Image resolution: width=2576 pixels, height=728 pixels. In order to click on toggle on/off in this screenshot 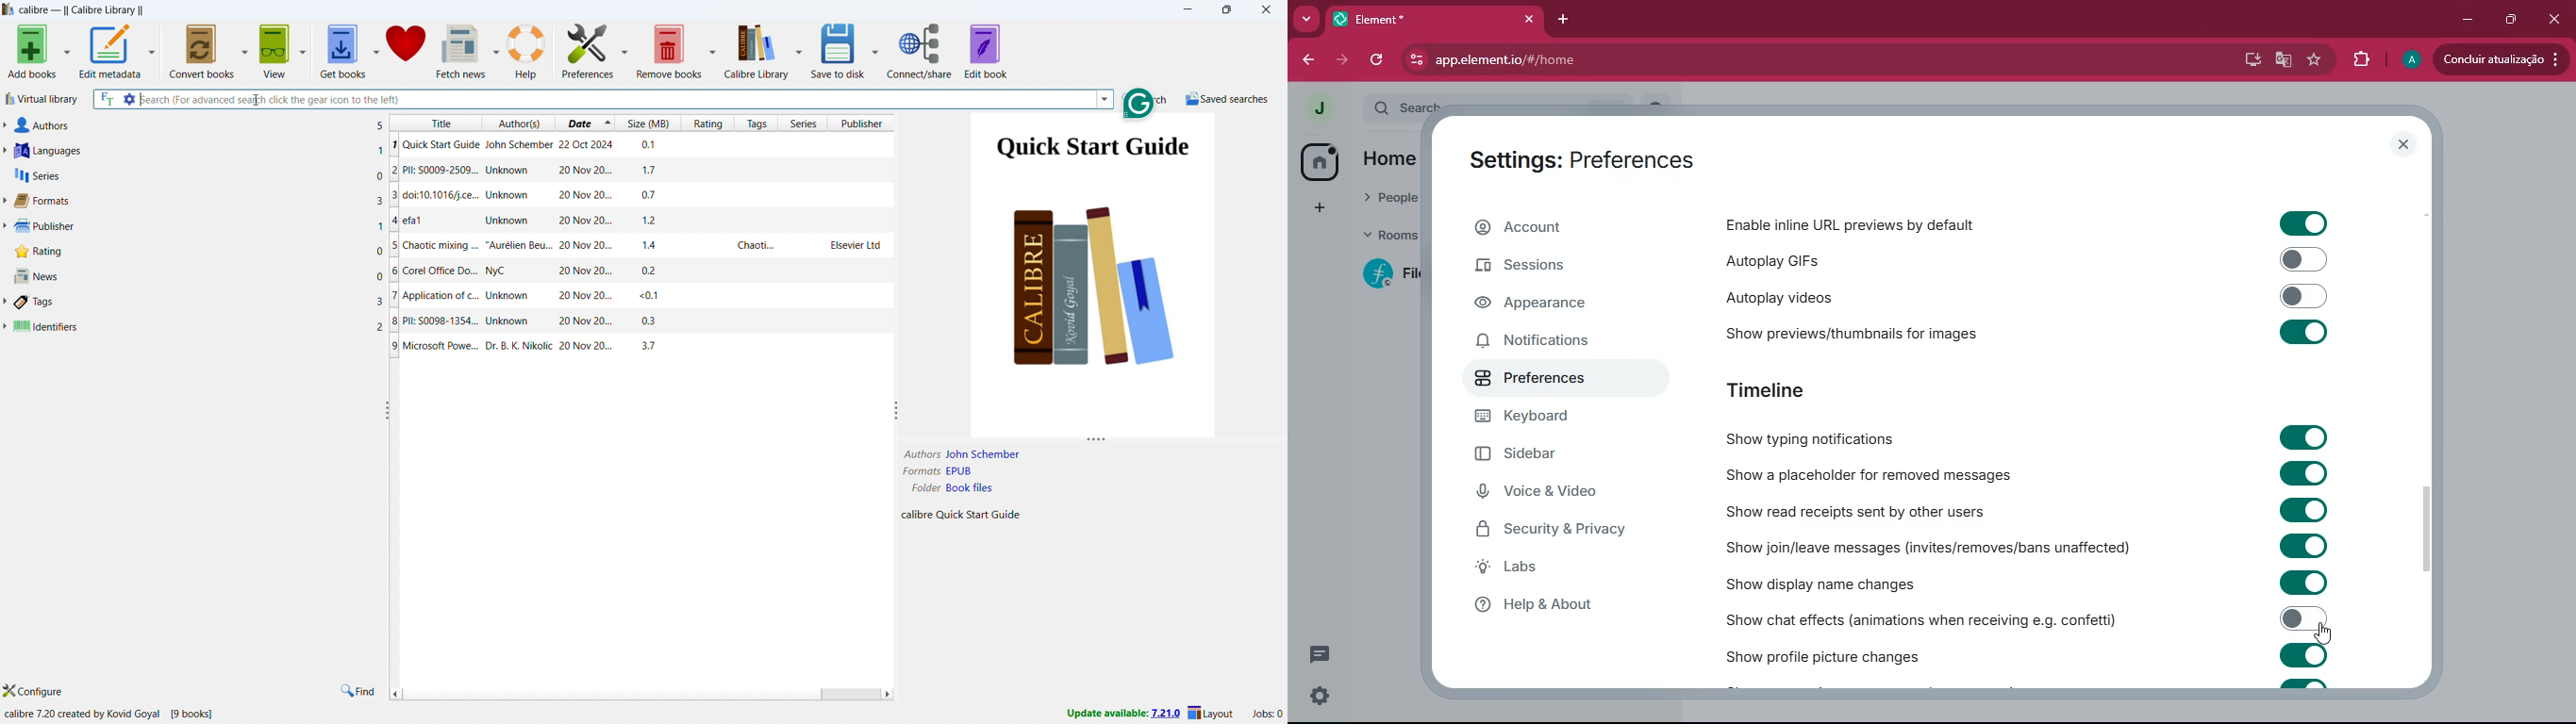, I will do `click(2303, 224)`.